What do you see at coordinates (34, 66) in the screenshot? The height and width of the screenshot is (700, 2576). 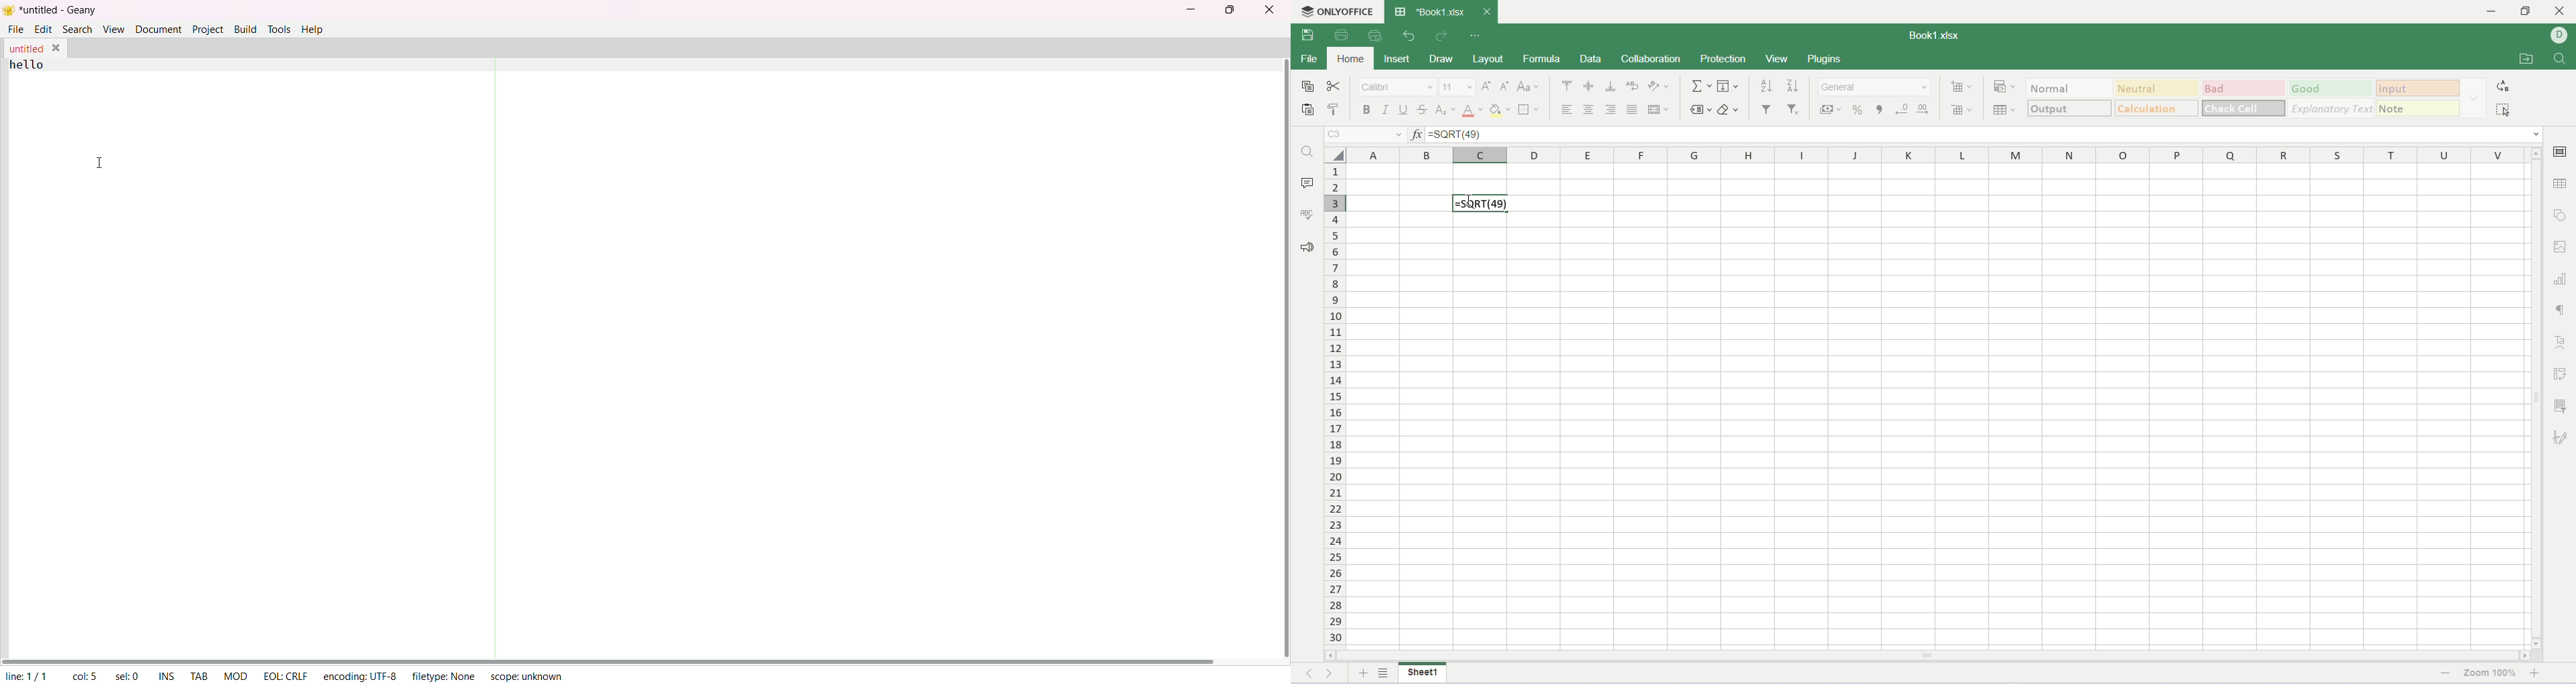 I see `hello` at bounding box center [34, 66].